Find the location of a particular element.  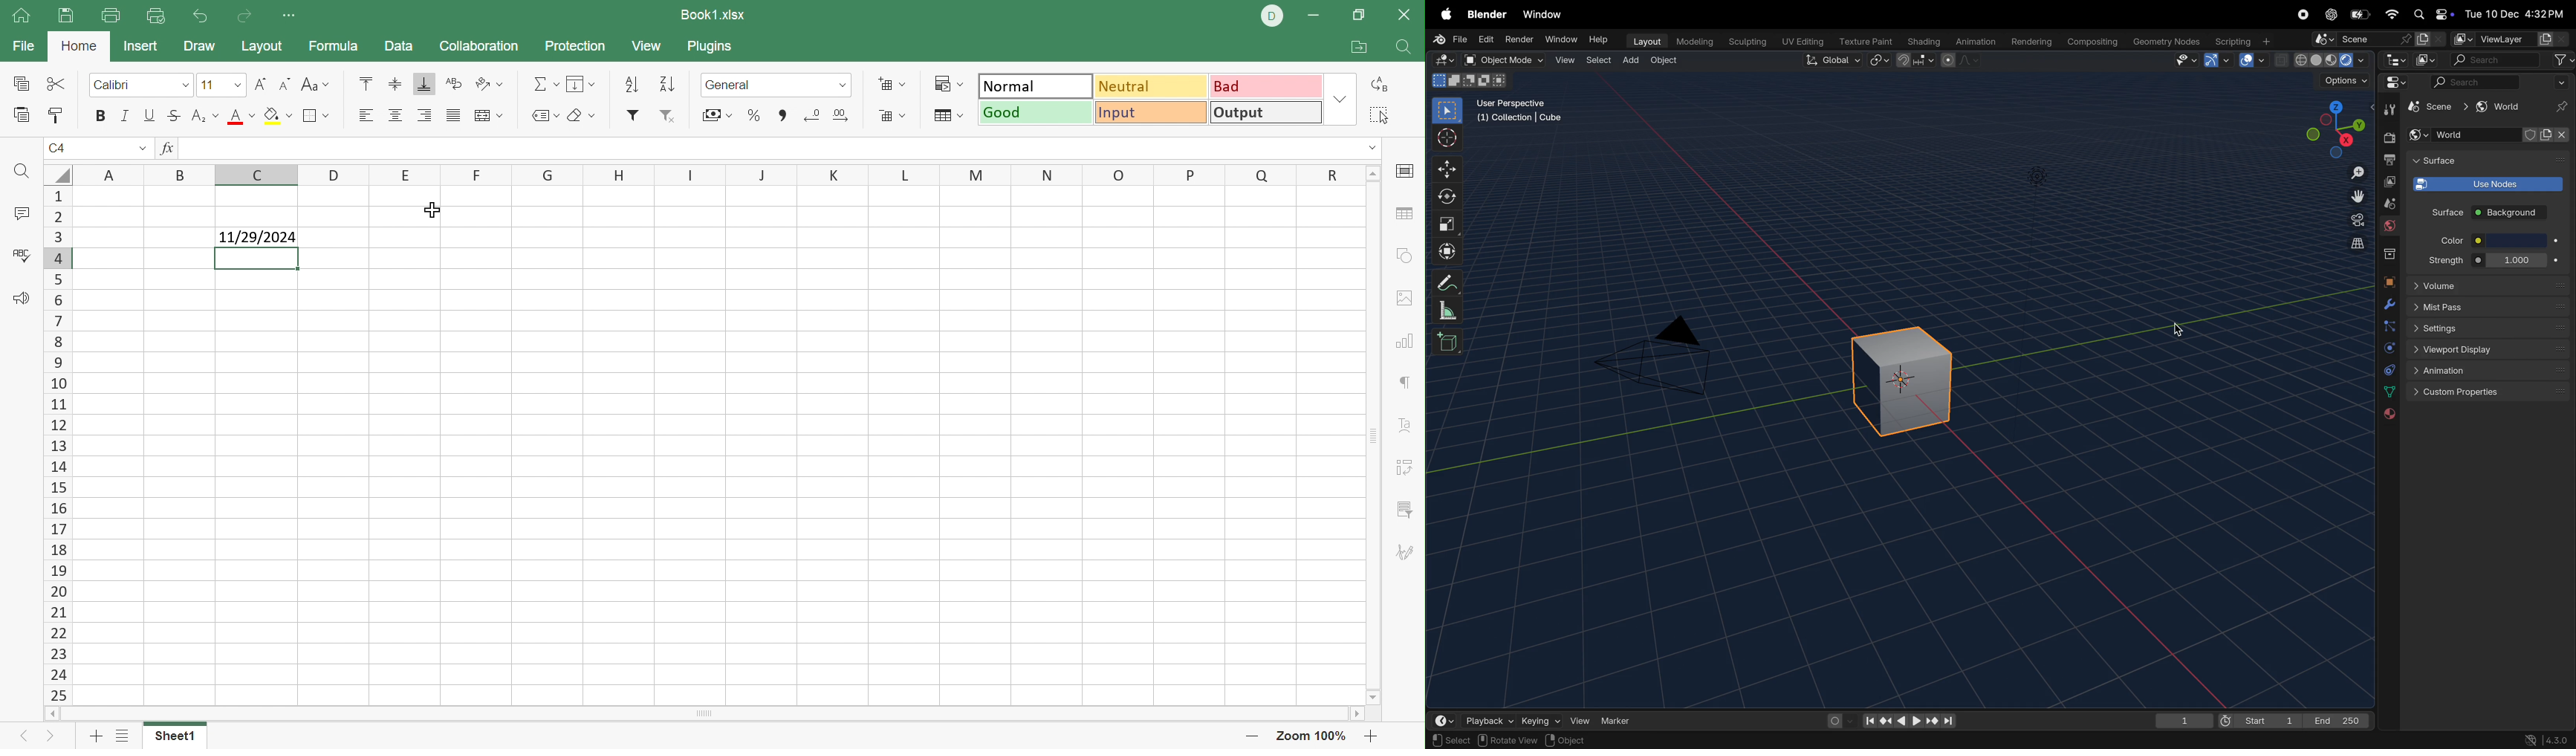

Collaboration is located at coordinates (481, 46).